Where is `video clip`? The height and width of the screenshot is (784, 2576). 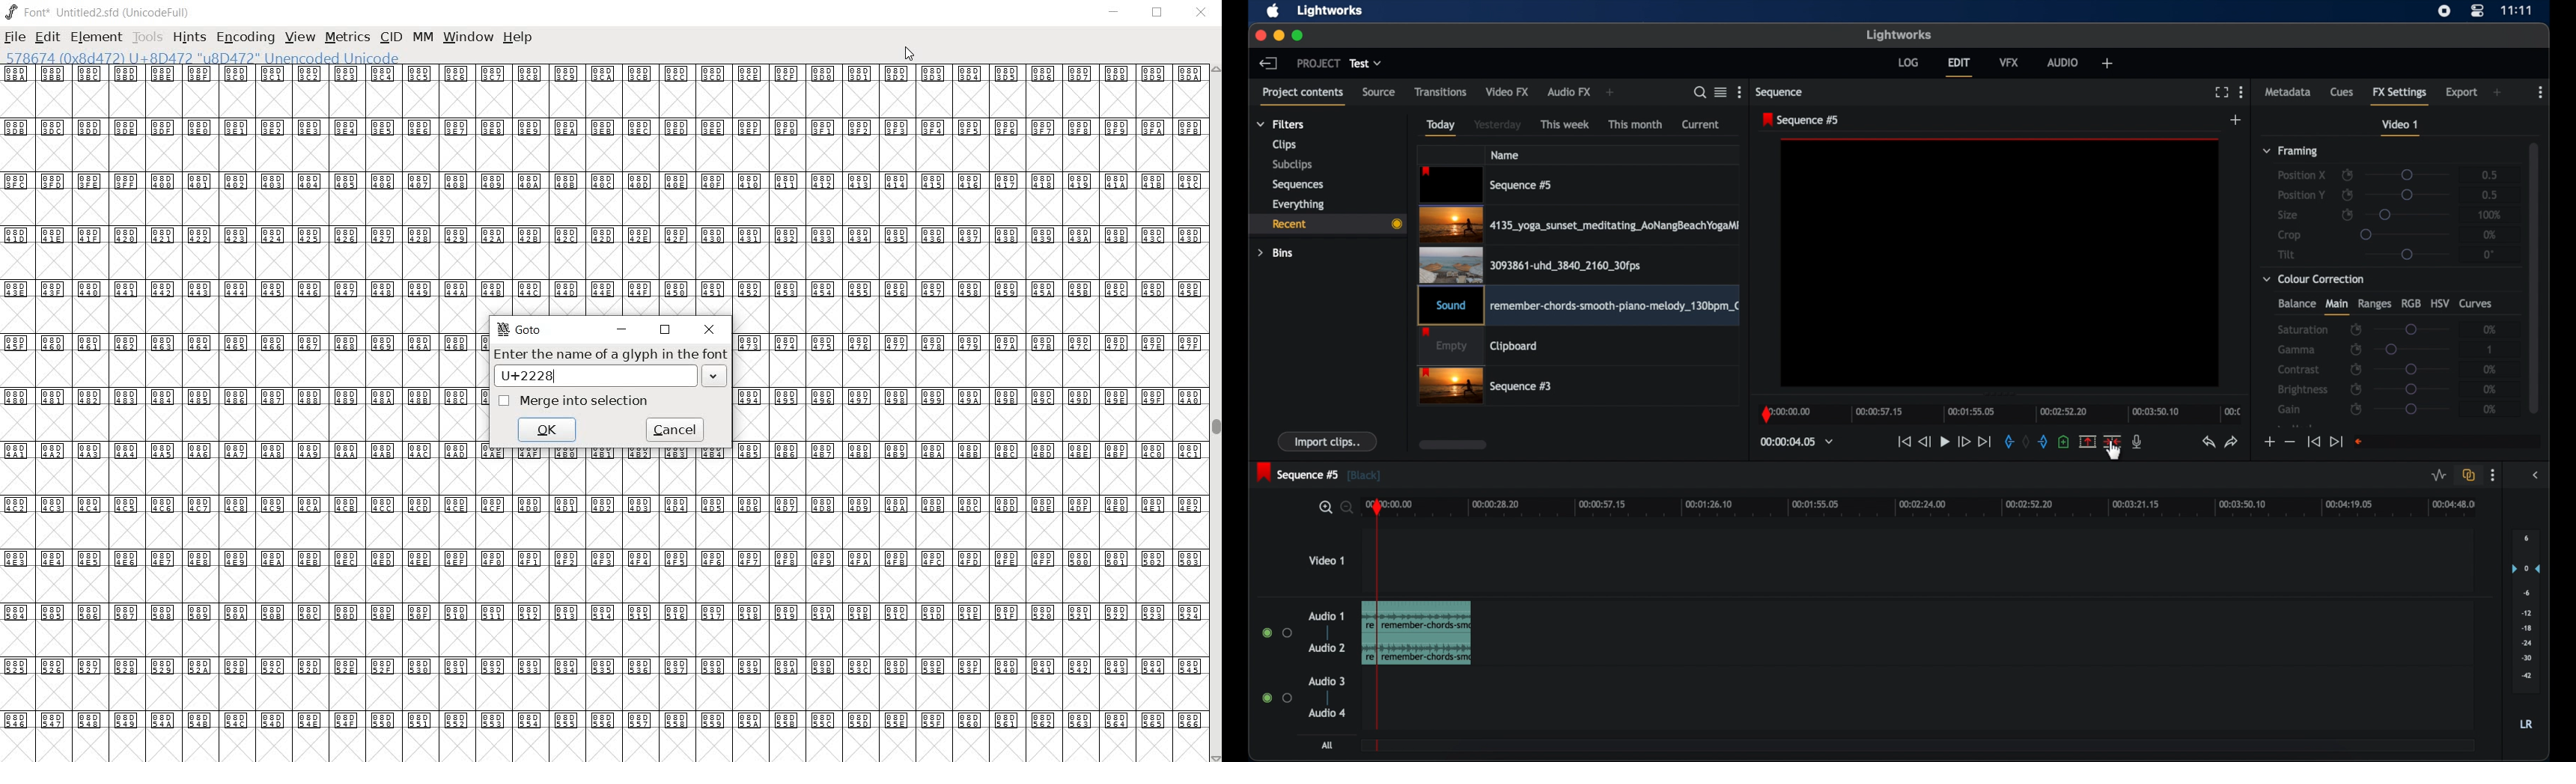 video clip is located at coordinates (1579, 225).